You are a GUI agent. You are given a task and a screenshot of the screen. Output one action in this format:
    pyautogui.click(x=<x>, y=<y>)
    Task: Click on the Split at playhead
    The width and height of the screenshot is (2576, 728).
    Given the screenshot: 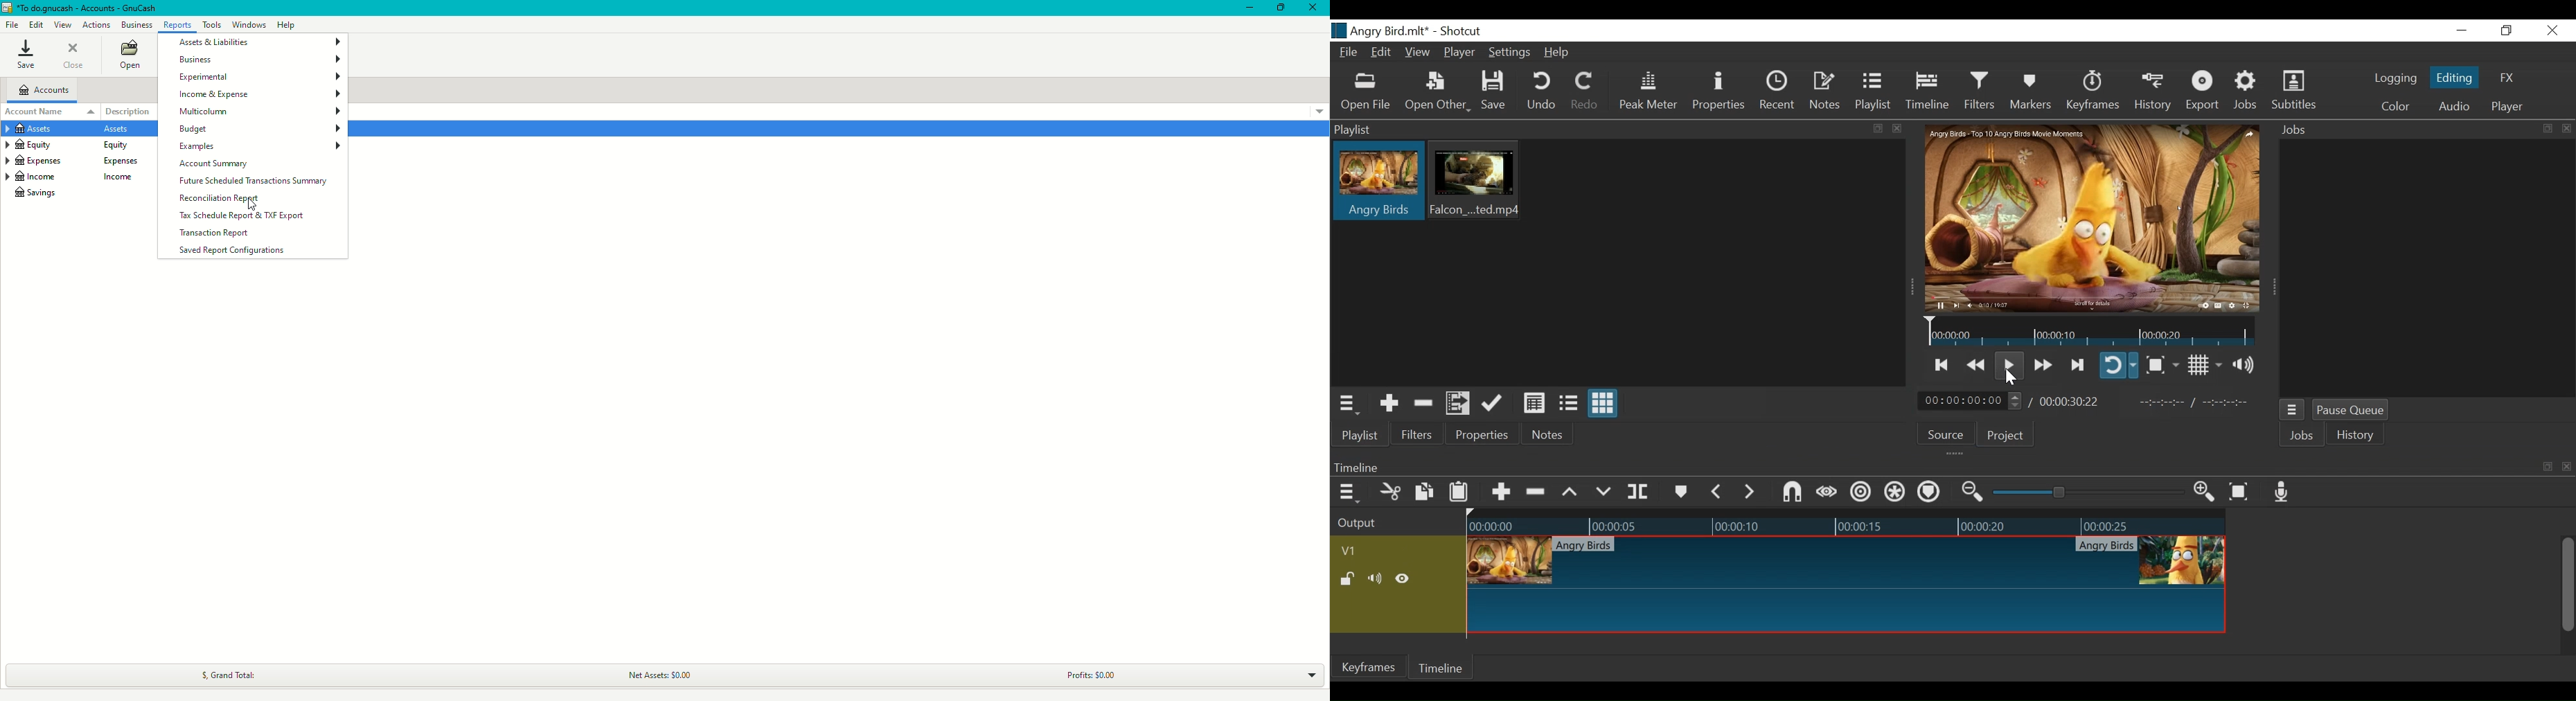 What is the action you would take?
    pyautogui.click(x=1643, y=492)
    